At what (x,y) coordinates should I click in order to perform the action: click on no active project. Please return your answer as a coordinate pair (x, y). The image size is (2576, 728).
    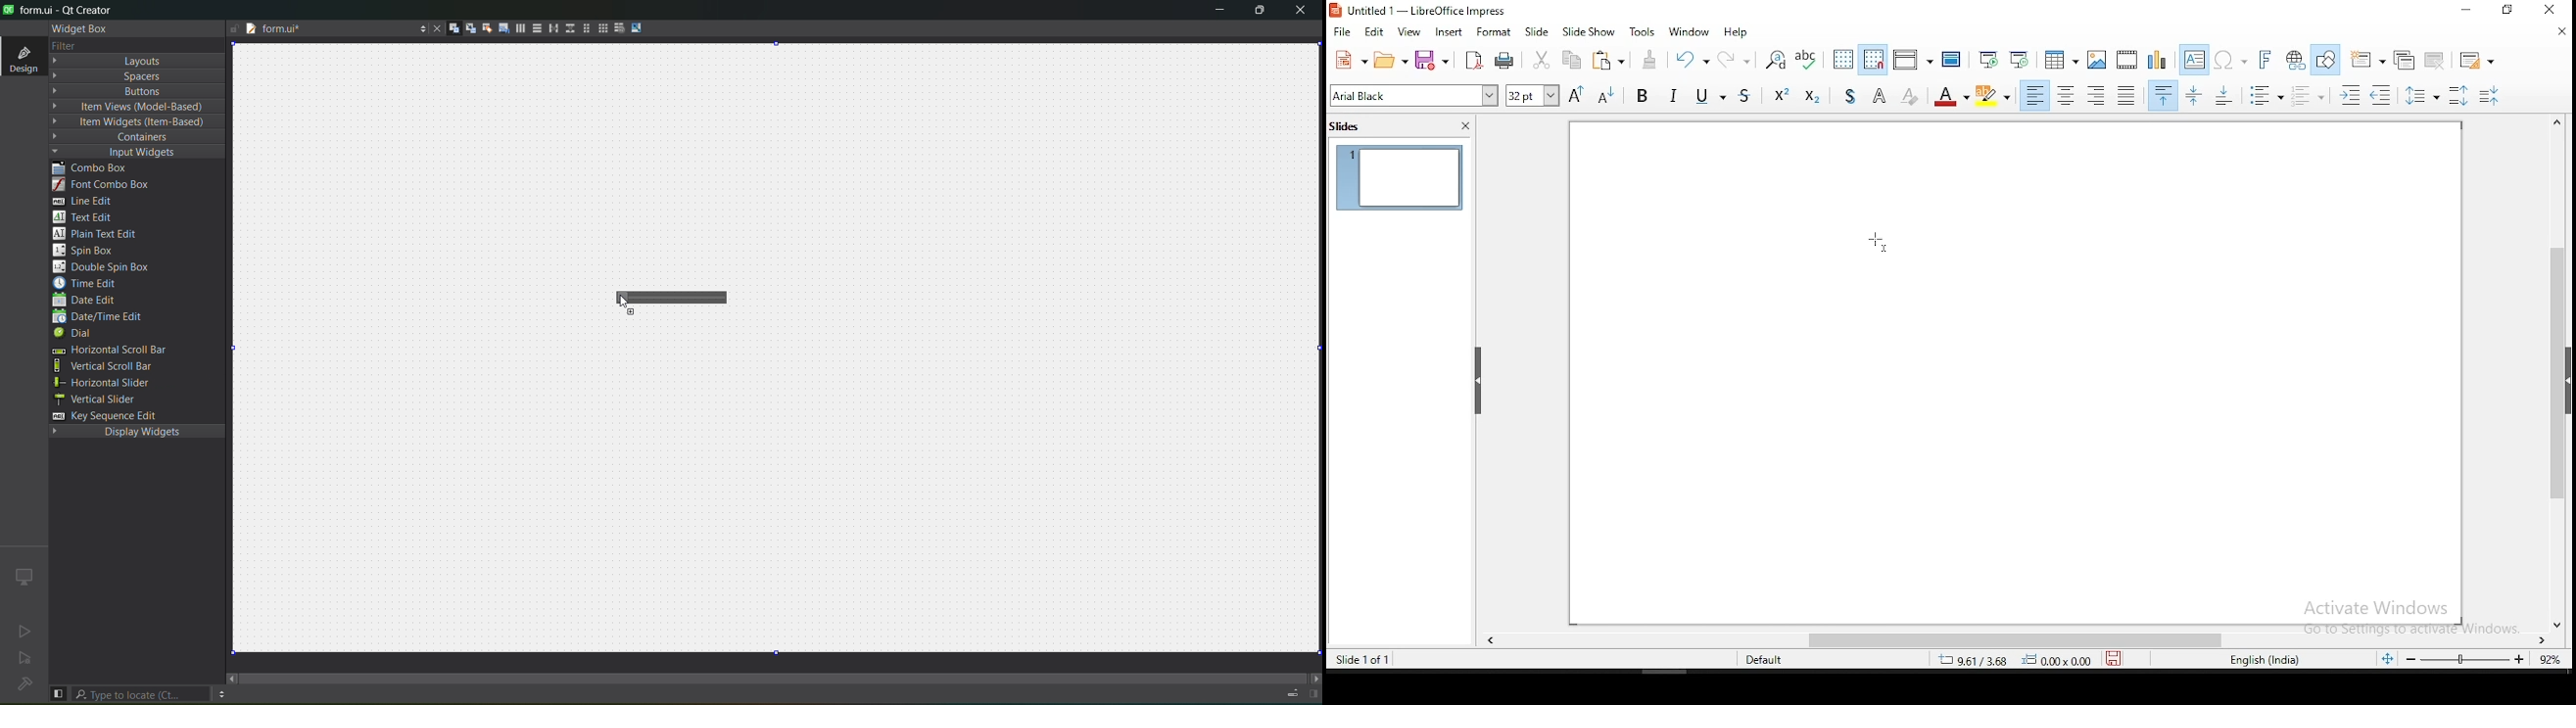
    Looking at the image, I should click on (25, 631).